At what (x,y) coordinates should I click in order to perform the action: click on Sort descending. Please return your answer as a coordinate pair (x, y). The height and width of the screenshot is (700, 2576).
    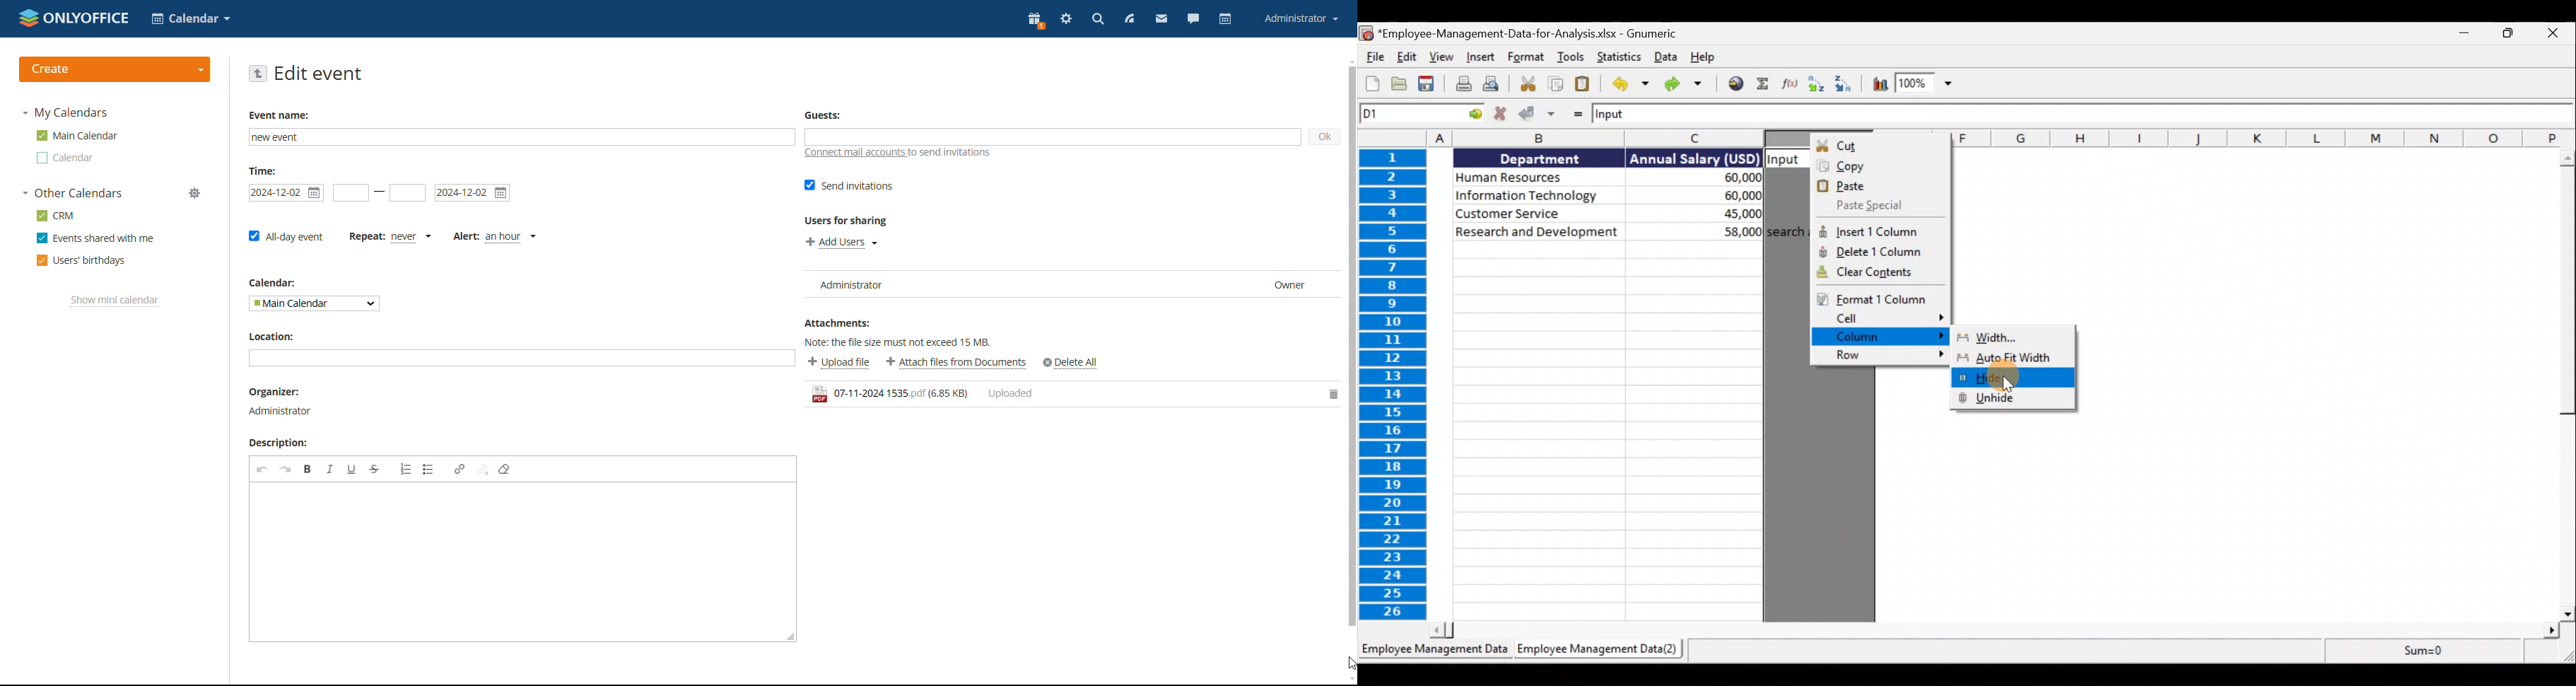
    Looking at the image, I should click on (1846, 85).